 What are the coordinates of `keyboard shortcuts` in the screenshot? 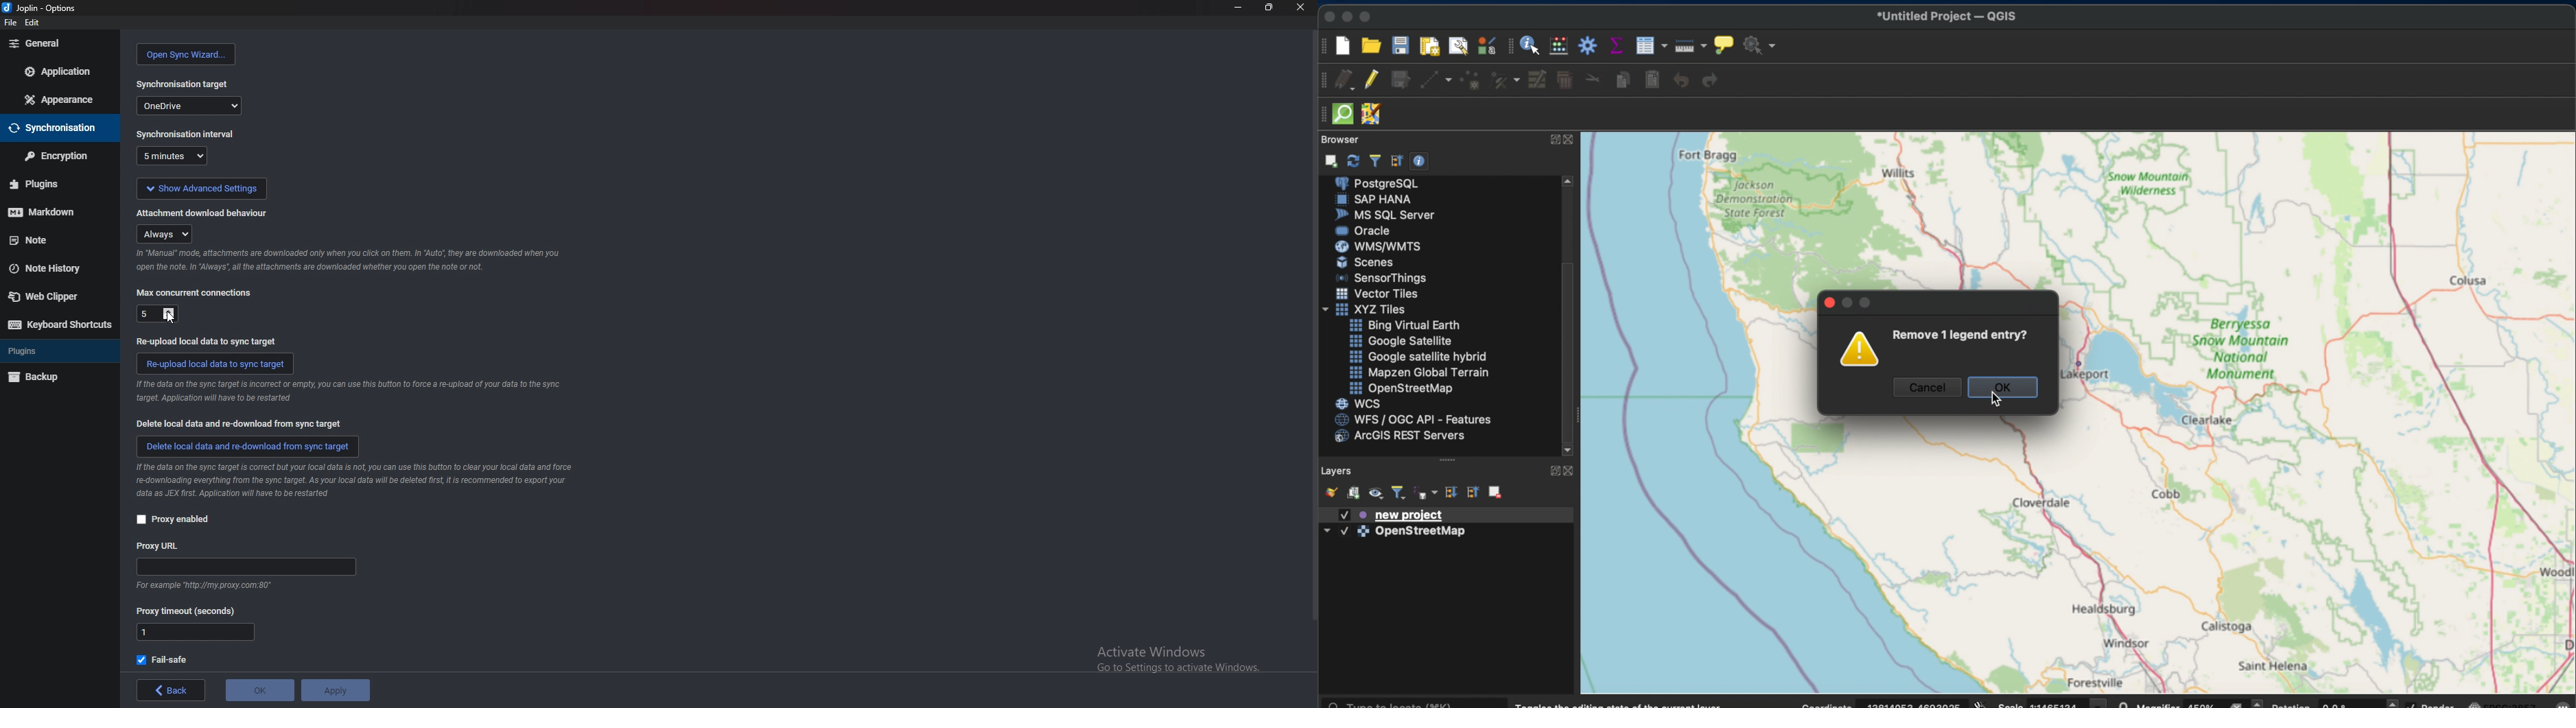 It's located at (58, 324).